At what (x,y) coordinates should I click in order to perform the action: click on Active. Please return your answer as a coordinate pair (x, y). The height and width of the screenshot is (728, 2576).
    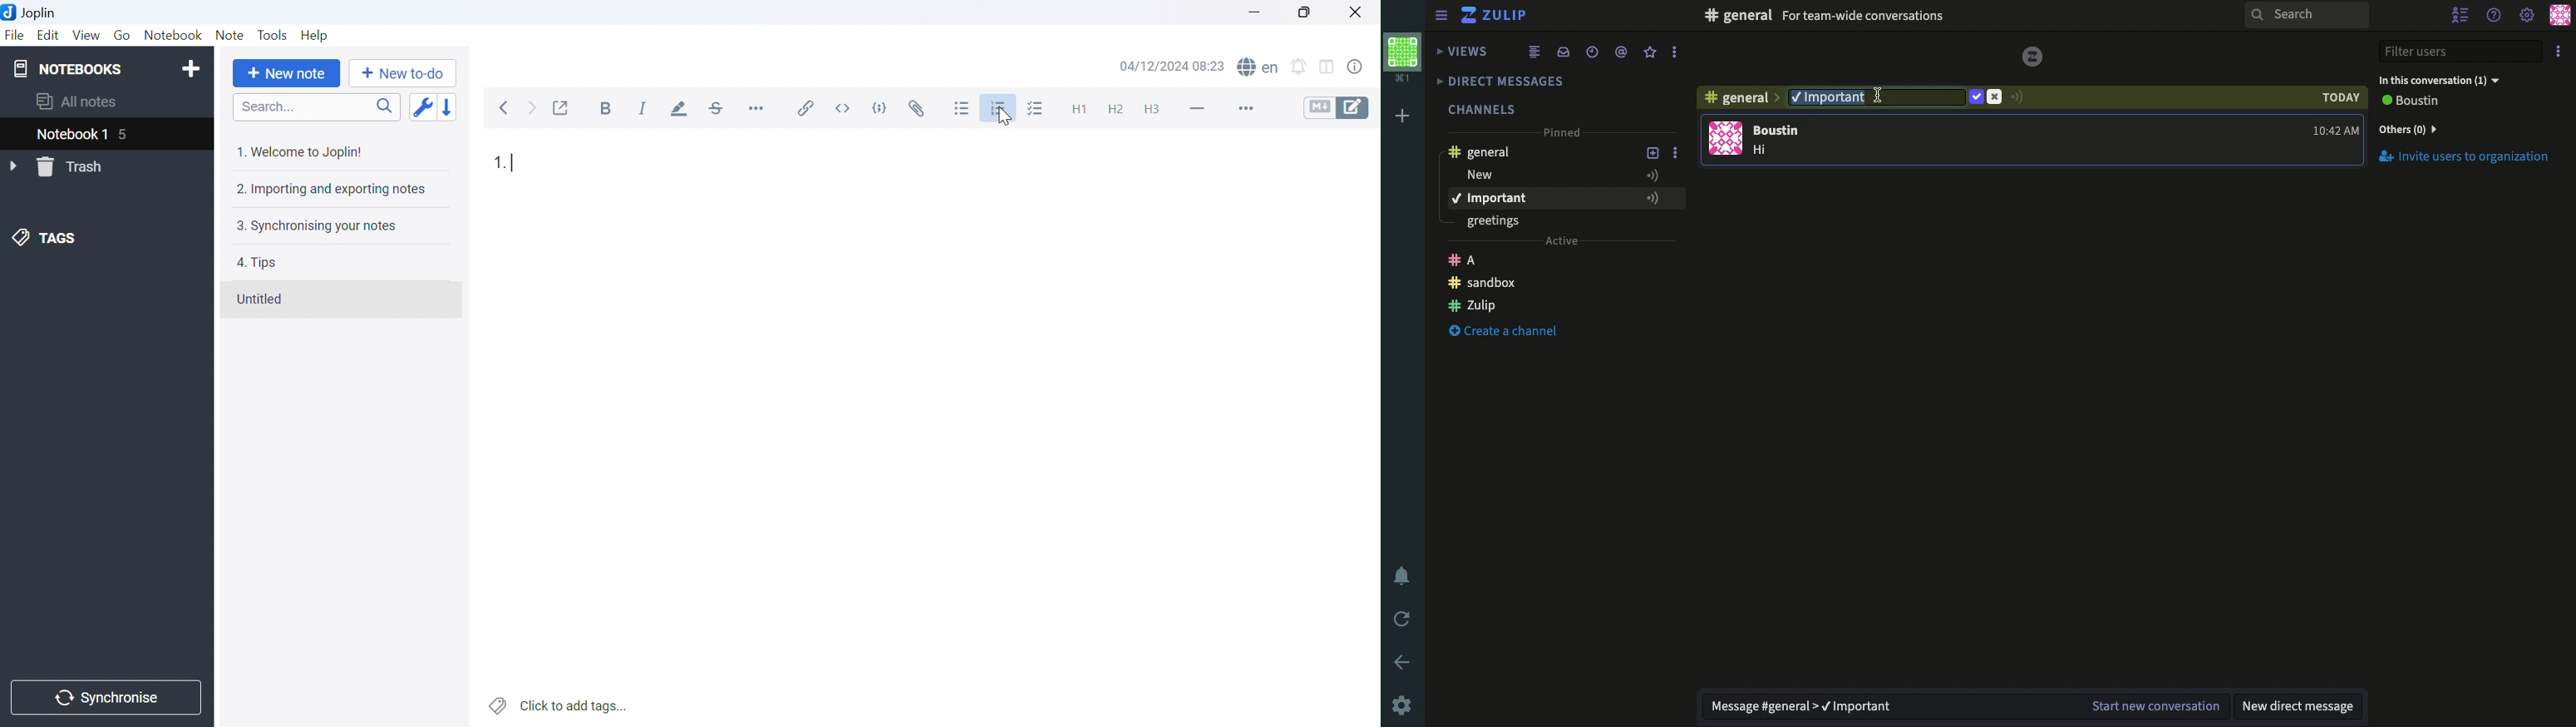
    Looking at the image, I should click on (1562, 243).